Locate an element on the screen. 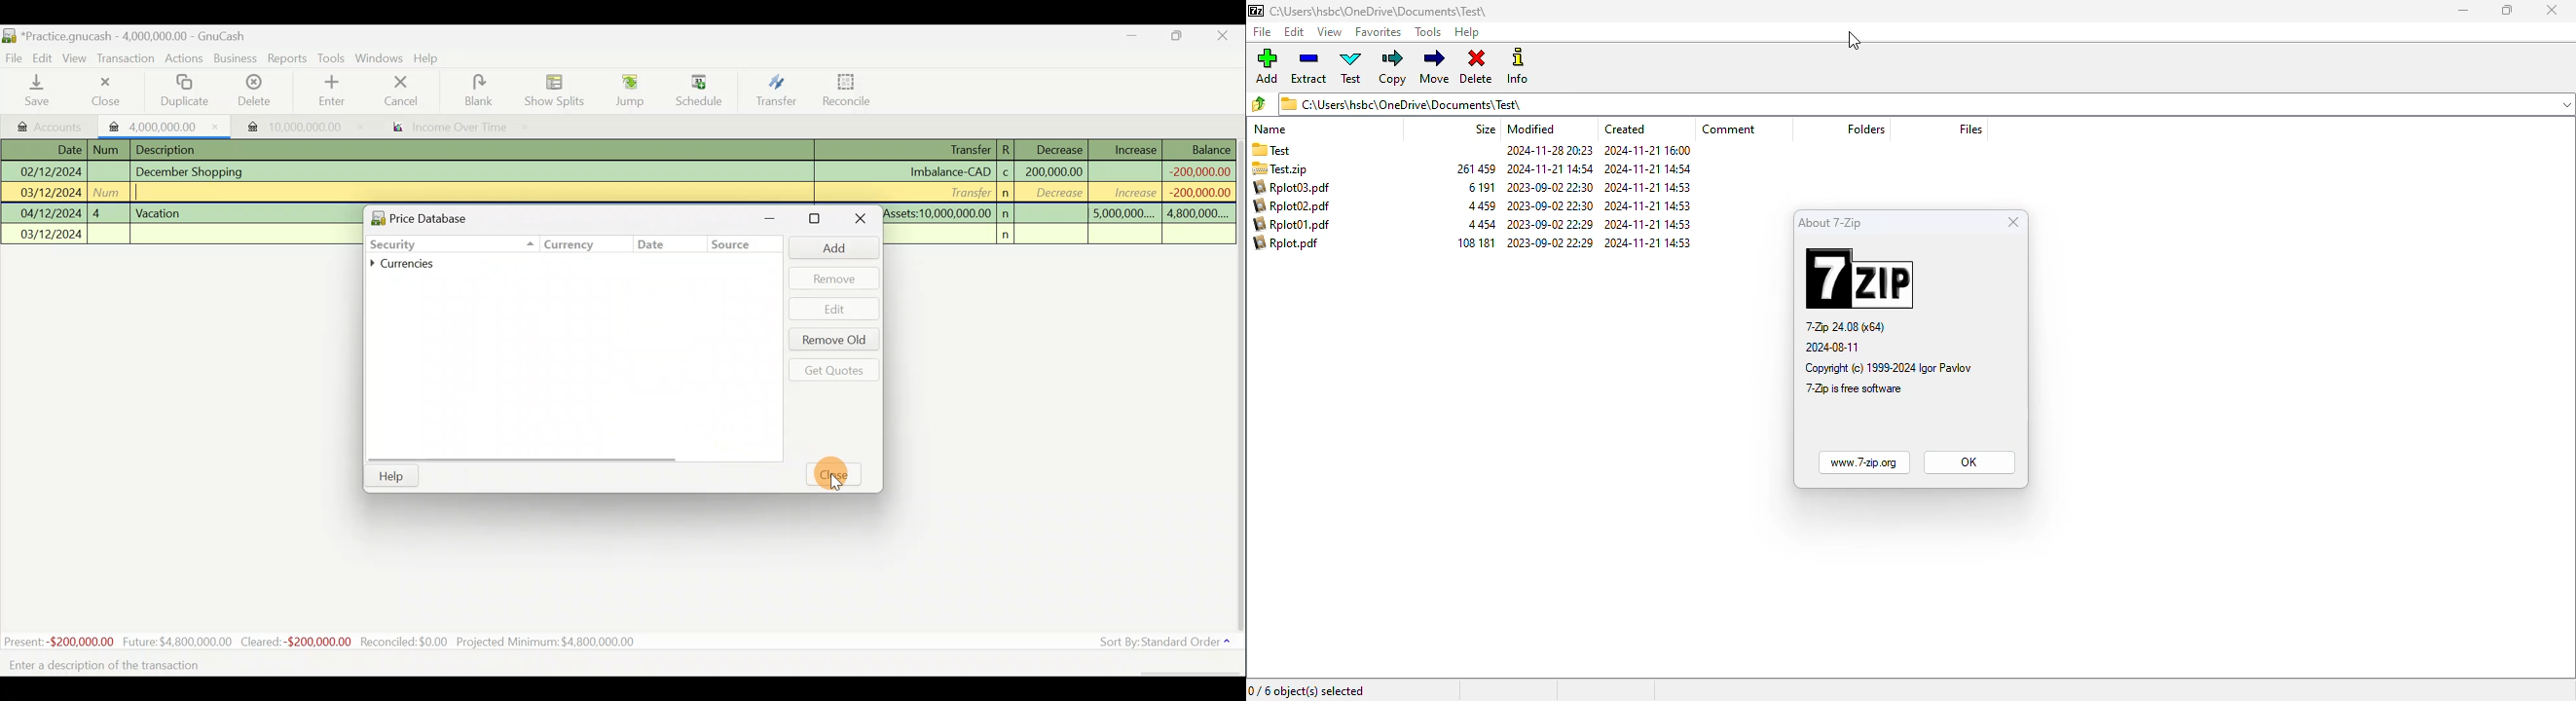  2024-11-21 14:53 is located at coordinates (1649, 206).